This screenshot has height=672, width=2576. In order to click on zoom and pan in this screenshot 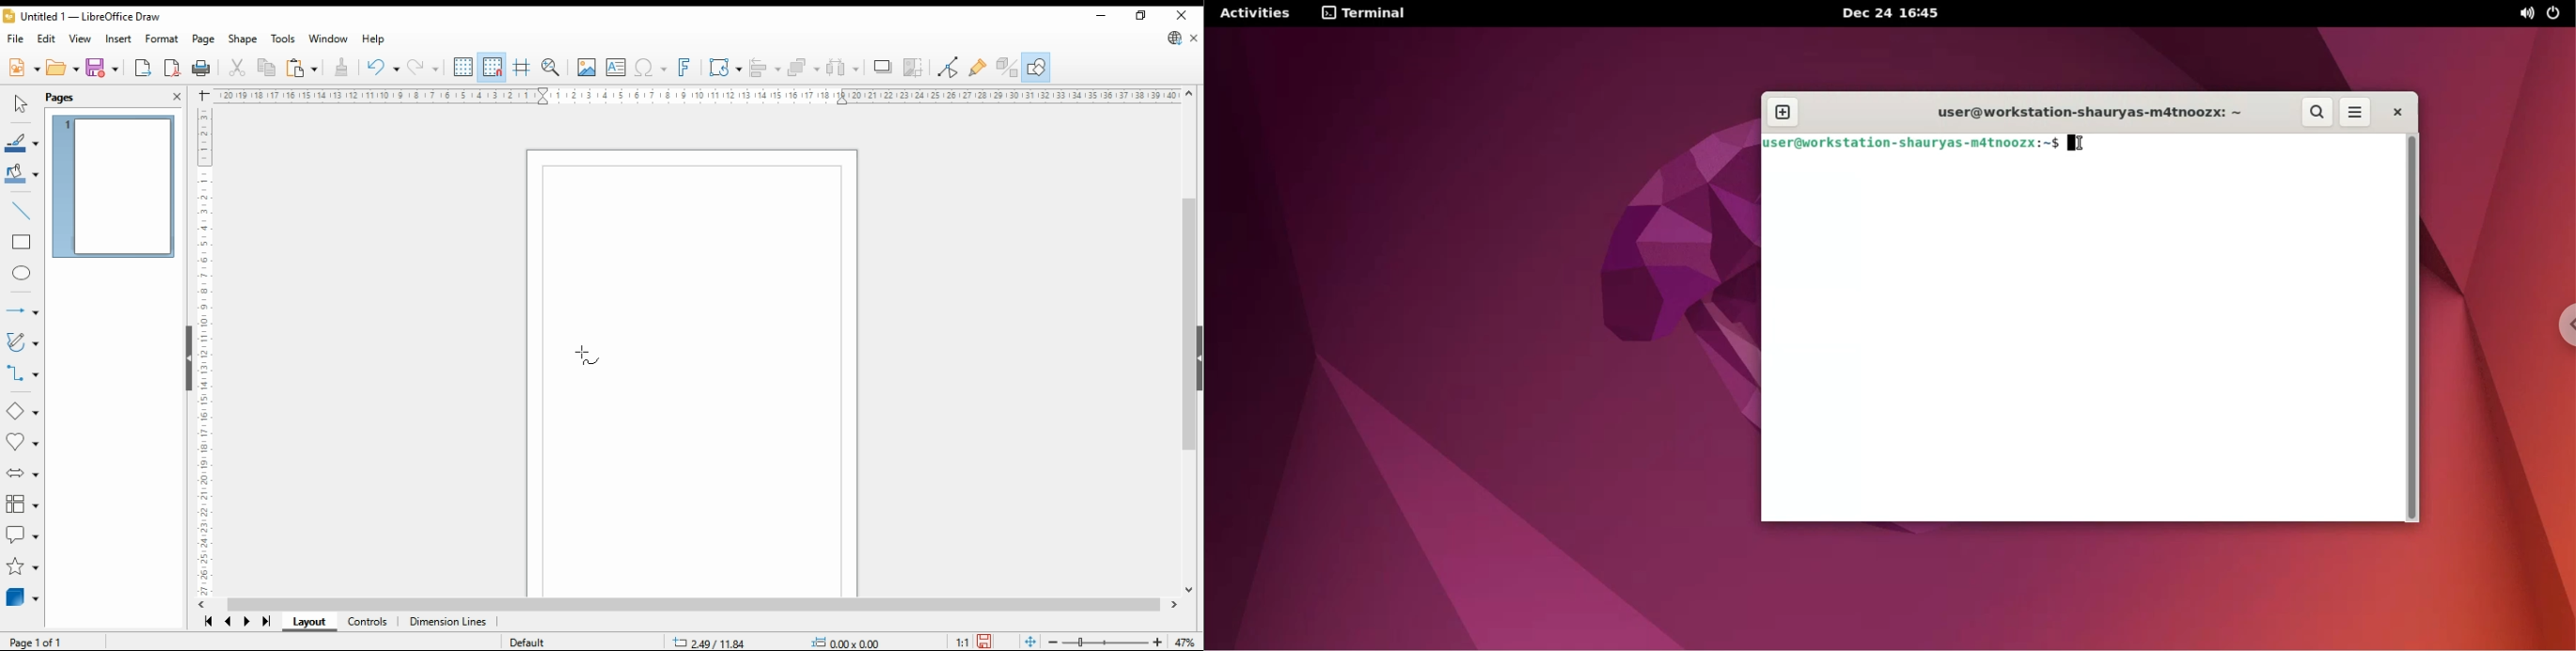, I will do `click(551, 69)`.